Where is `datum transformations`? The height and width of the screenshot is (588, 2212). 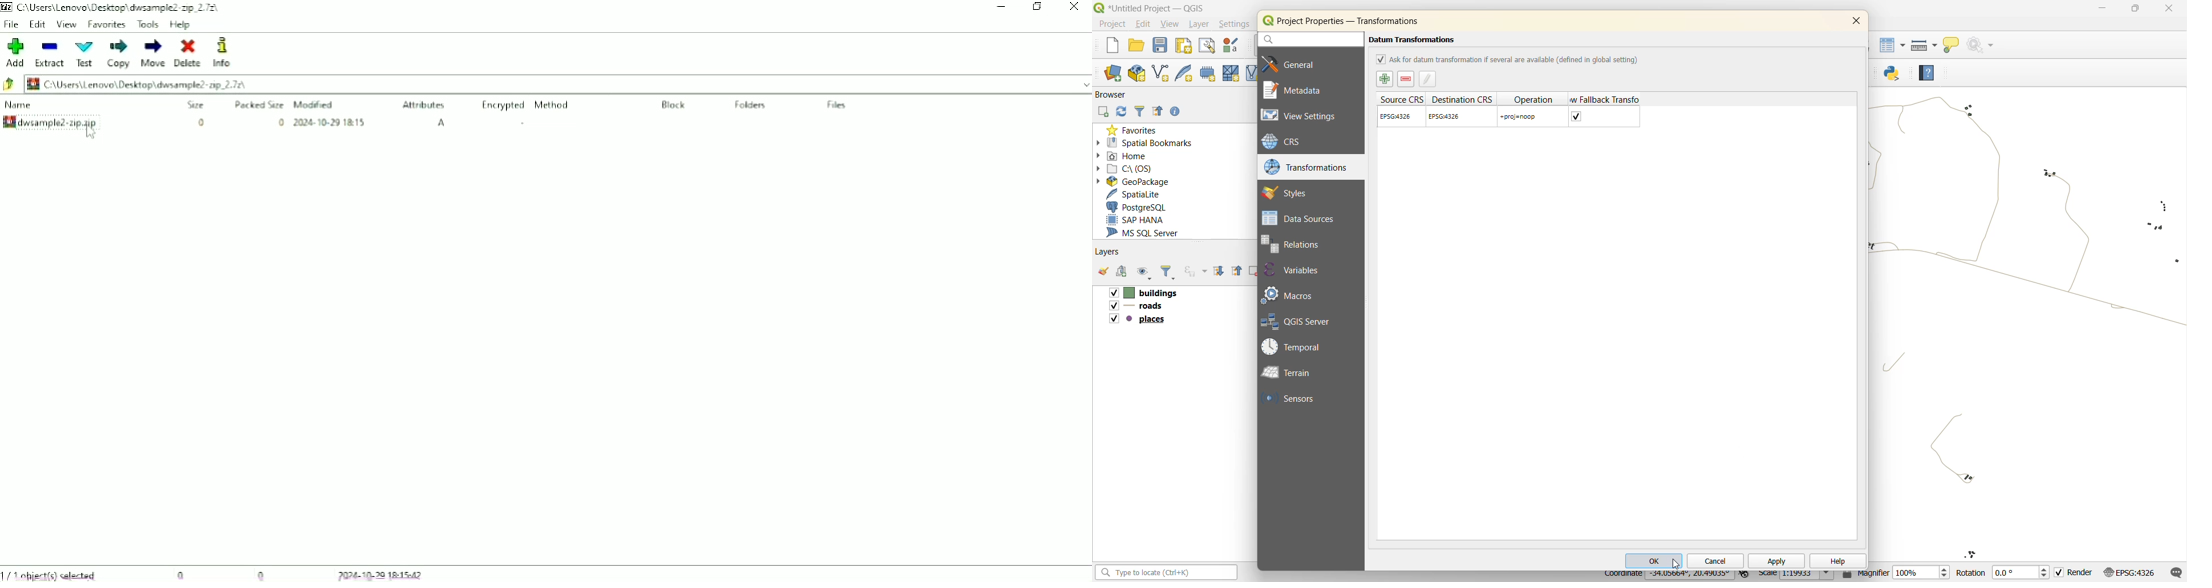 datum transformations is located at coordinates (1415, 39).